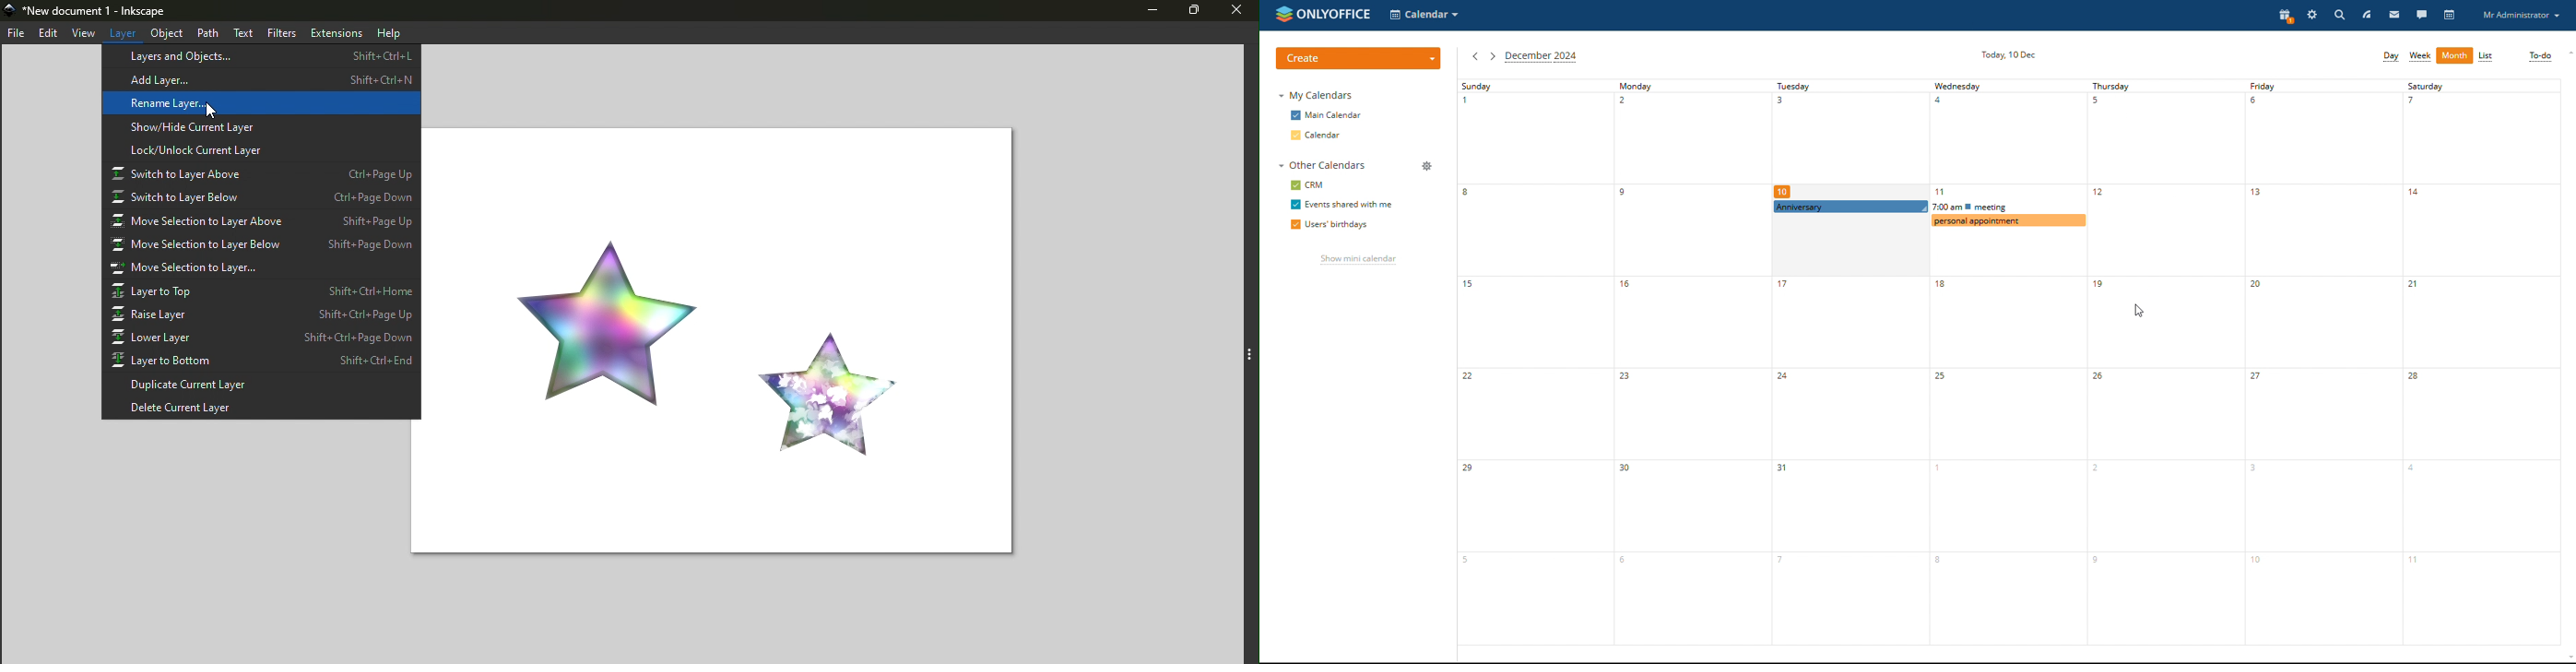 The width and height of the screenshot is (2576, 672). What do you see at coordinates (261, 243) in the screenshot?
I see `Move selection to layer below` at bounding box center [261, 243].